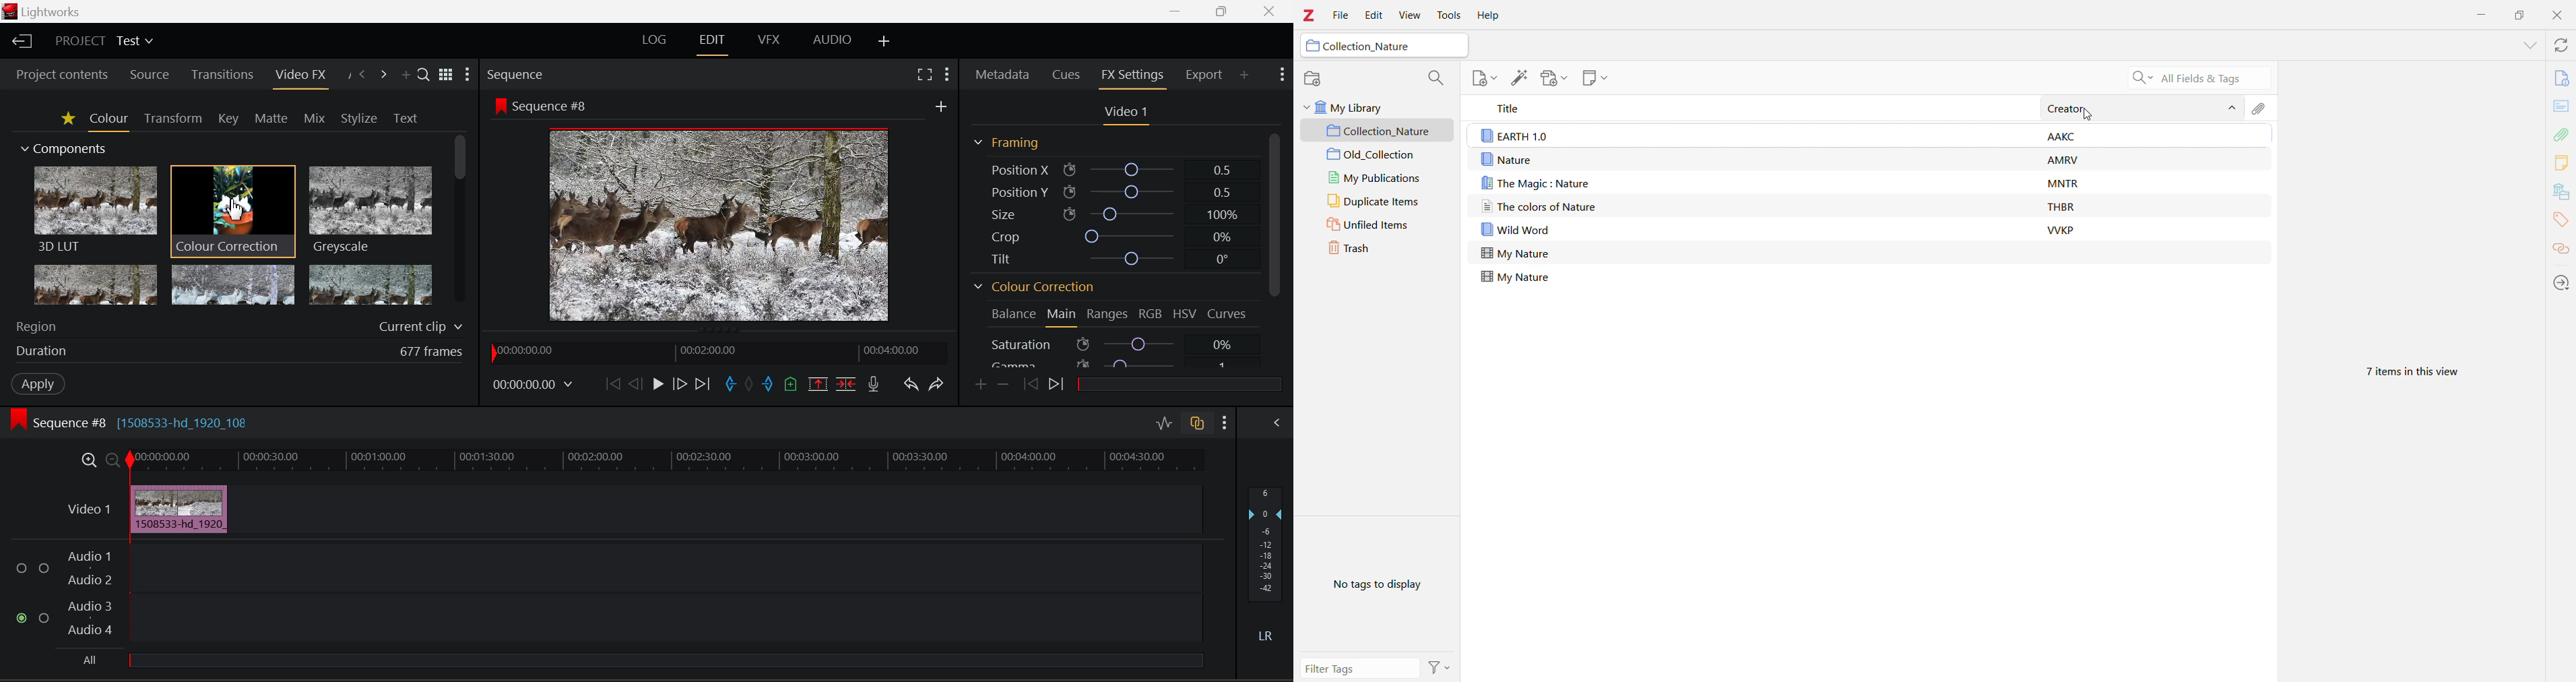  Describe the element at coordinates (981, 385) in the screenshot. I see `Add keyframe` at that location.